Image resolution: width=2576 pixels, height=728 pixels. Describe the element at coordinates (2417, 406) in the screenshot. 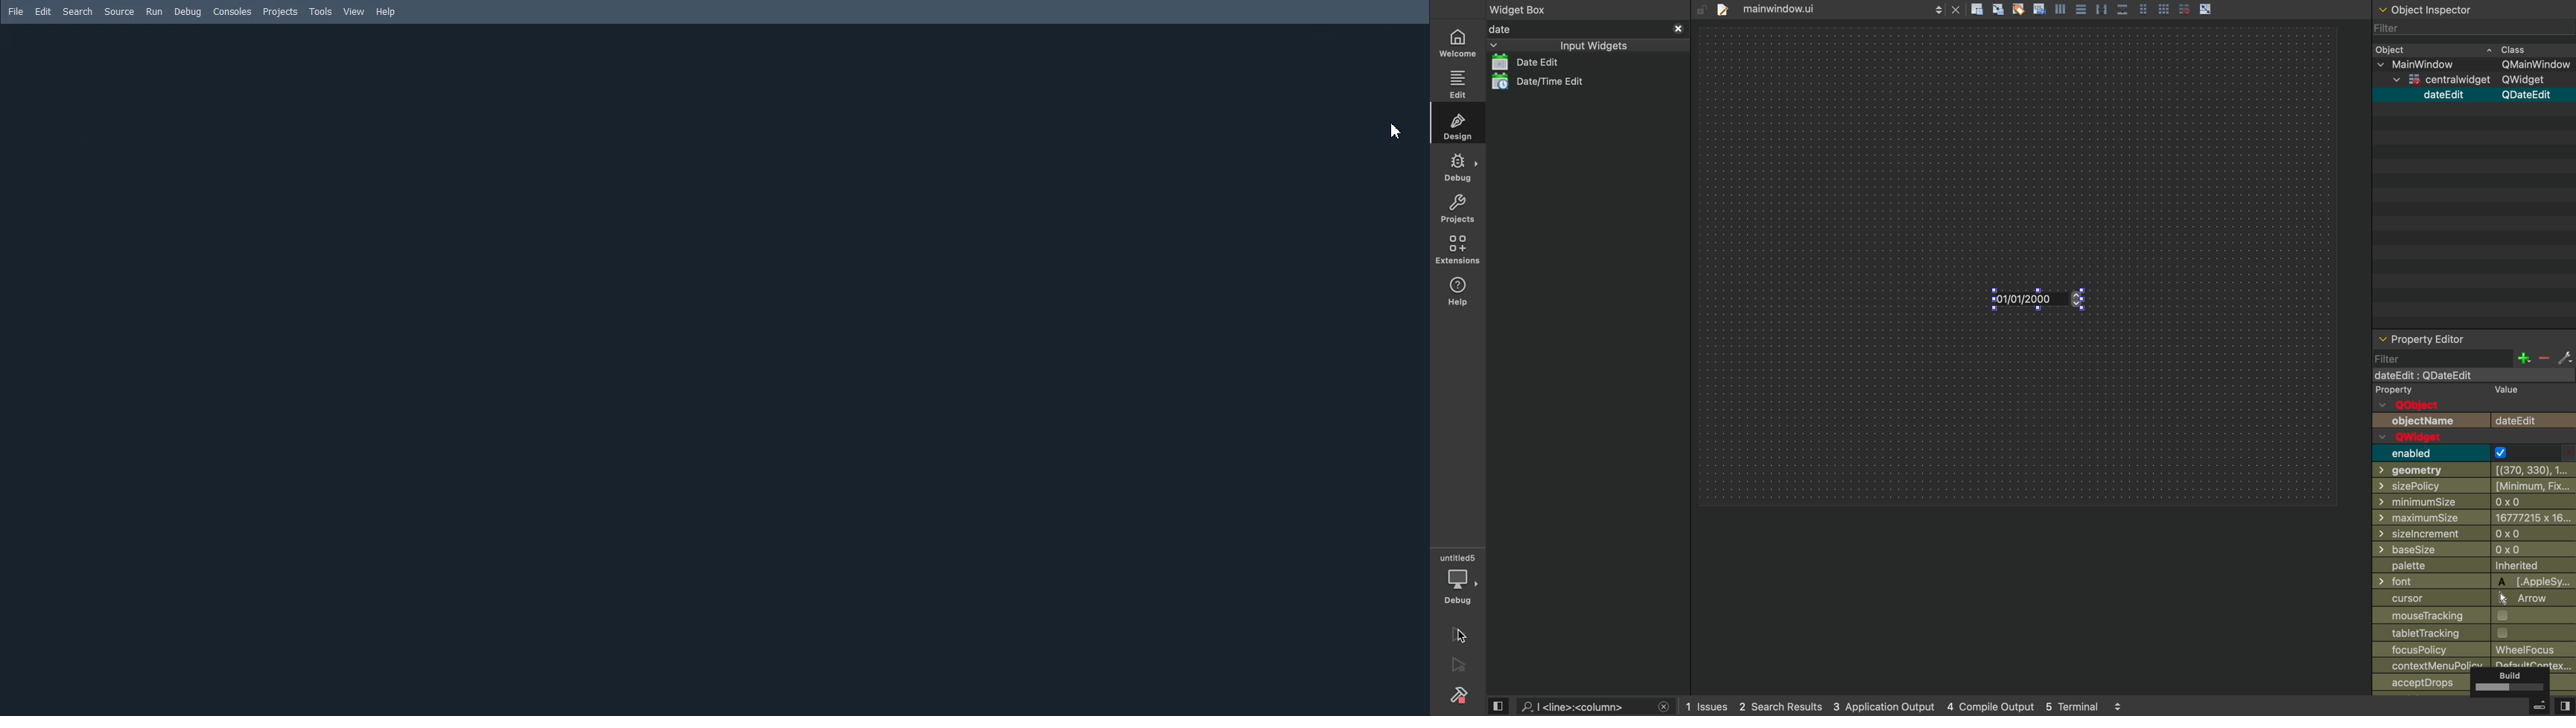

I see `q object` at that location.